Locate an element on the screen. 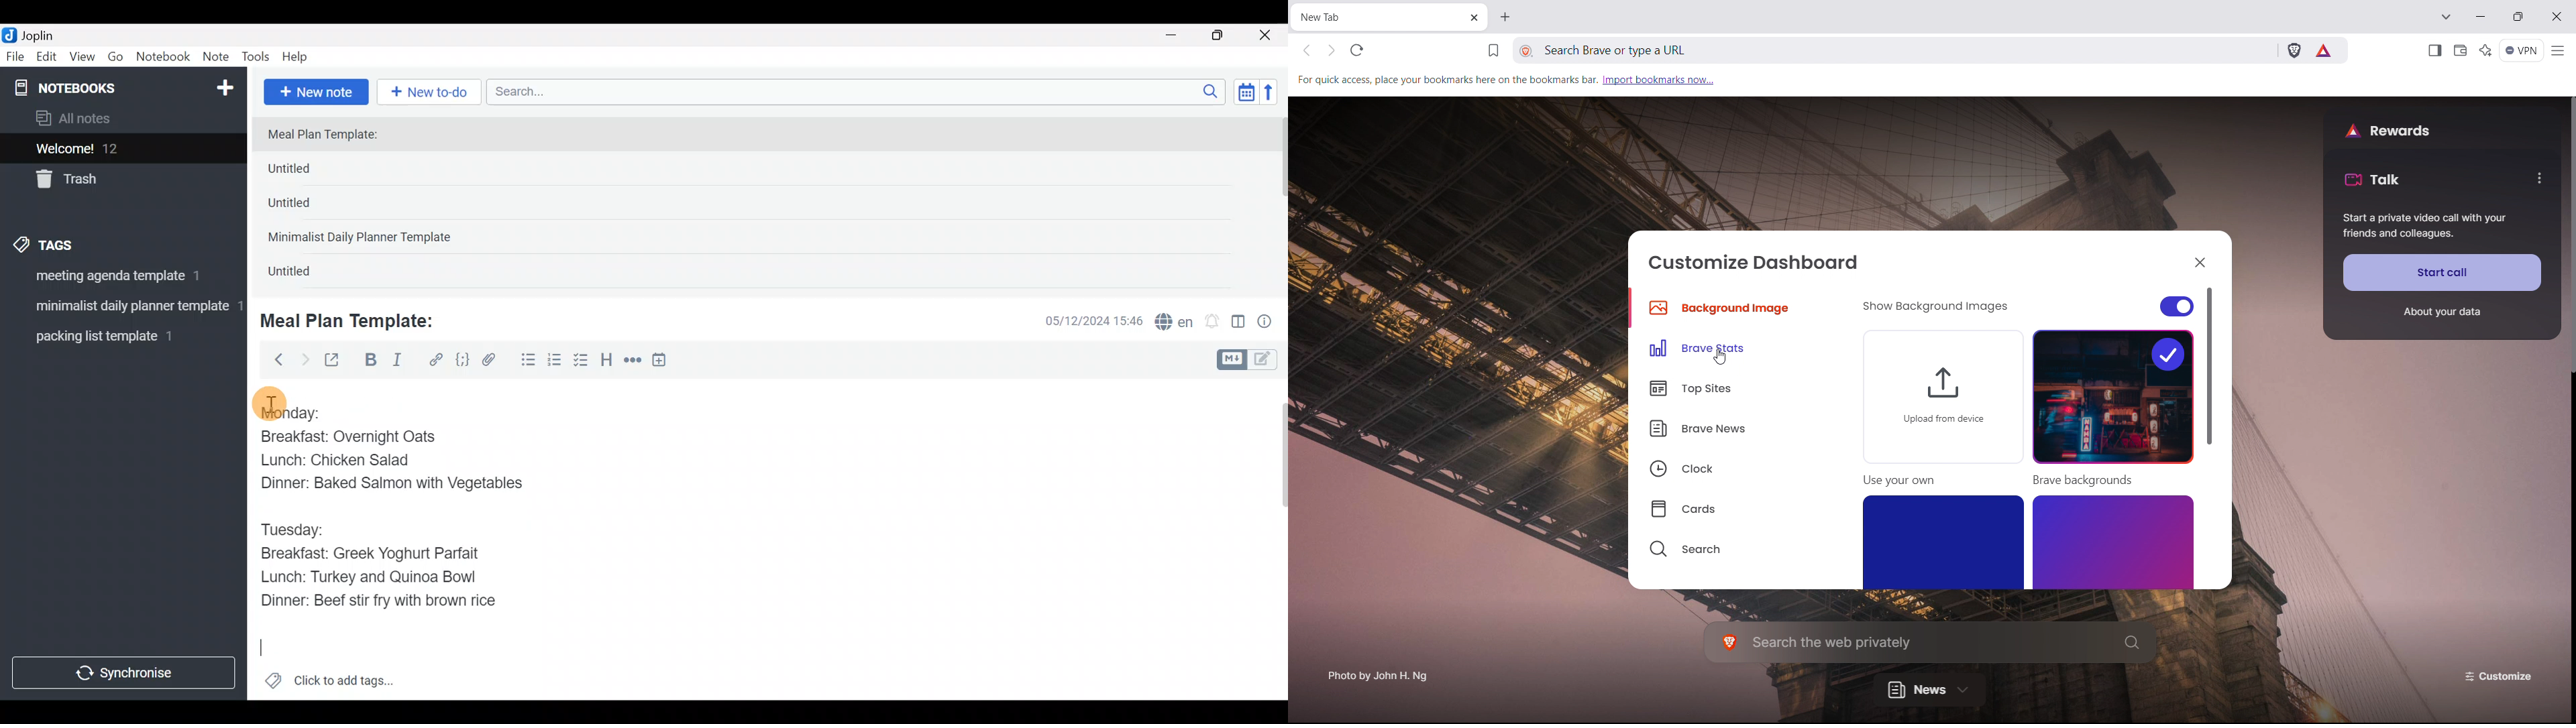 The height and width of the screenshot is (728, 2576). brave rewards is located at coordinates (2324, 50).